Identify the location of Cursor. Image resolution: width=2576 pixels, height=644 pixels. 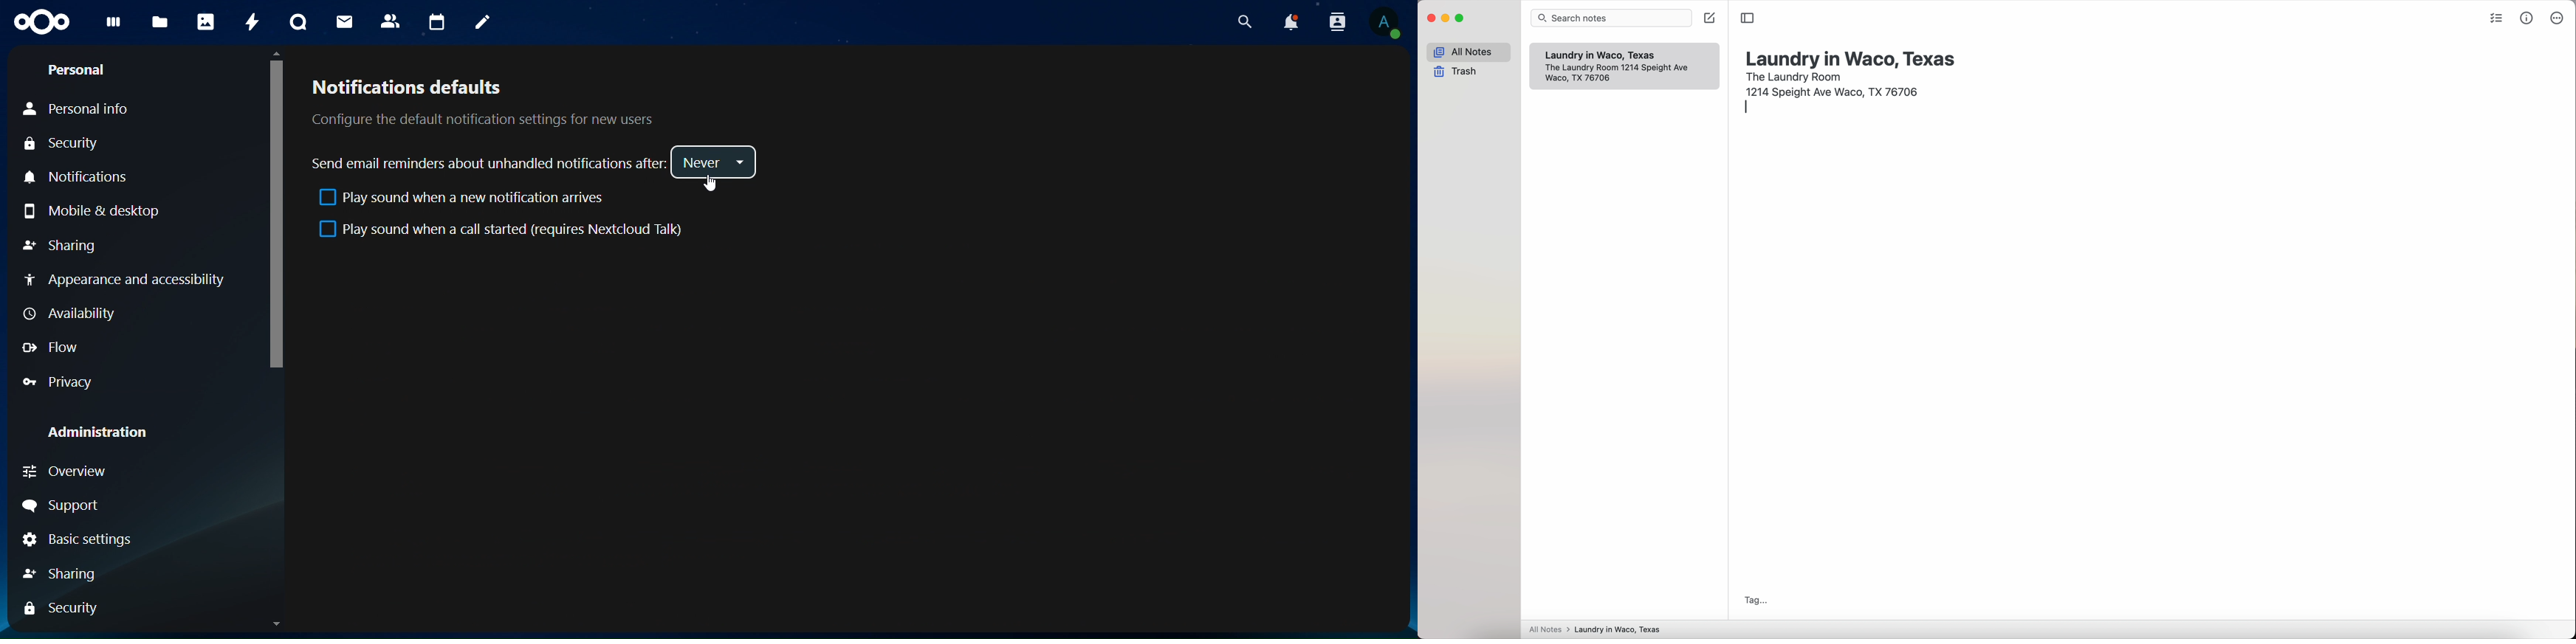
(712, 184).